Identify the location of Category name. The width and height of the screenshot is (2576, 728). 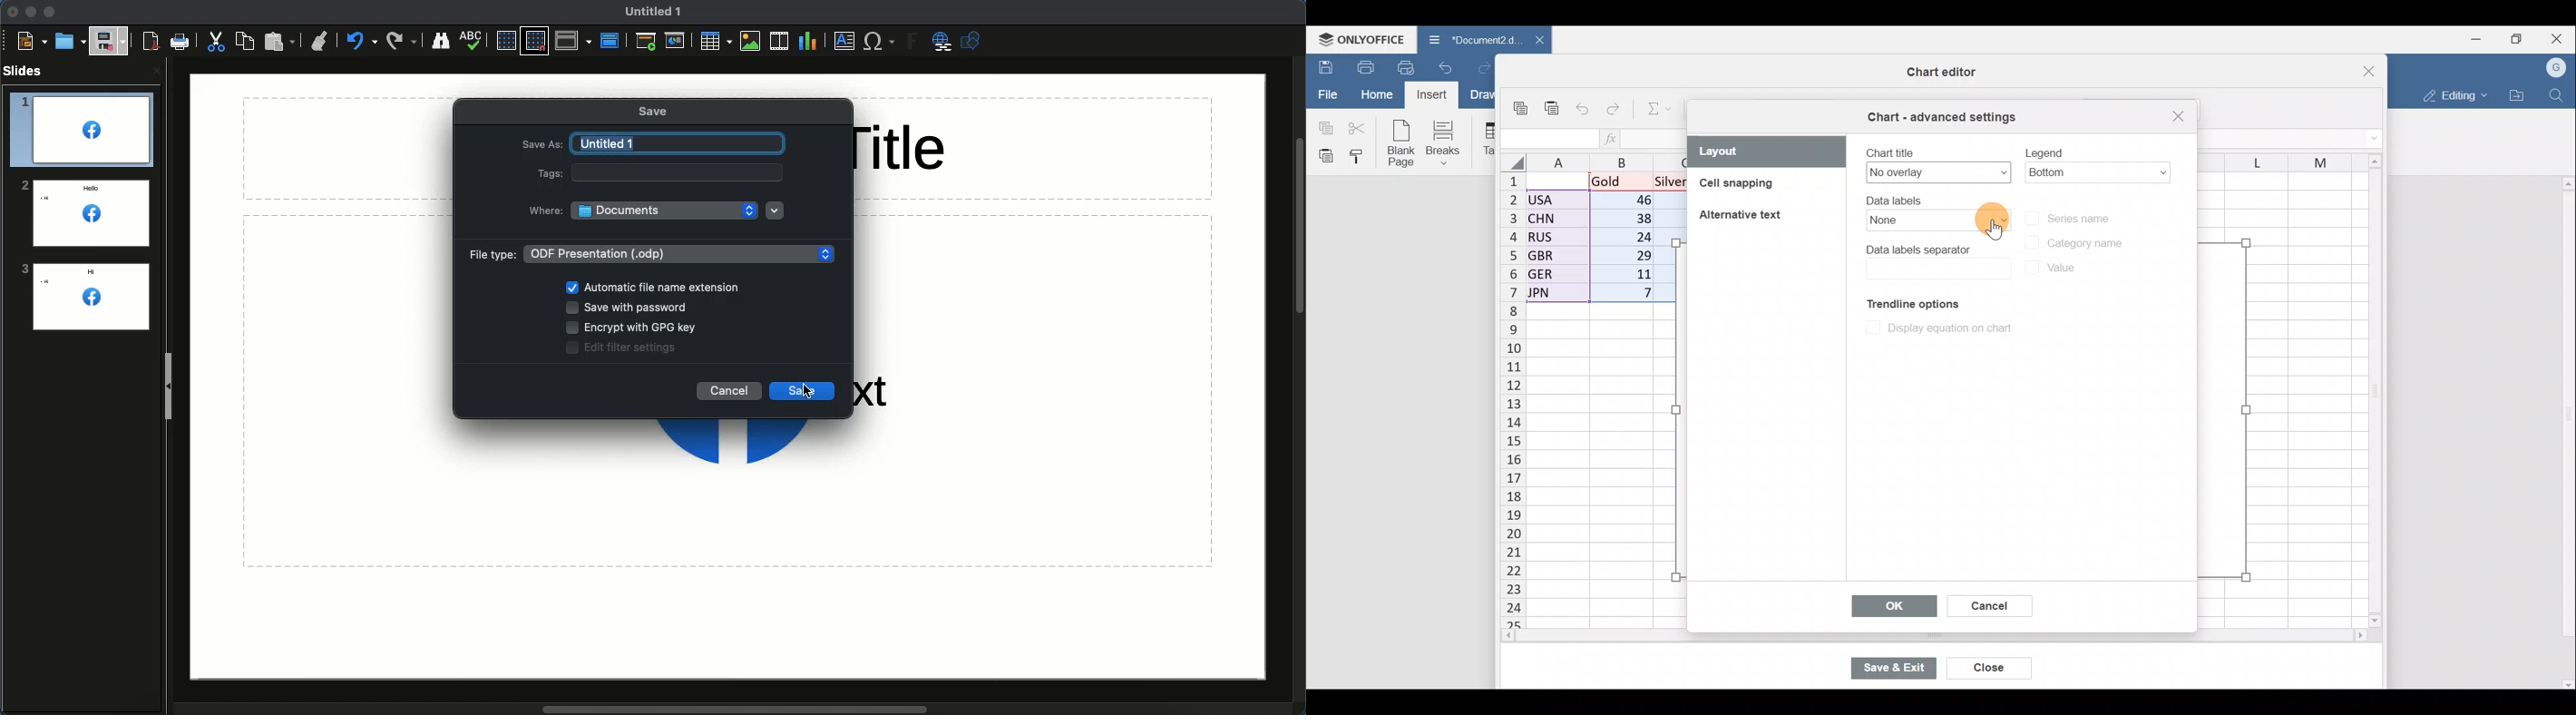
(2073, 243).